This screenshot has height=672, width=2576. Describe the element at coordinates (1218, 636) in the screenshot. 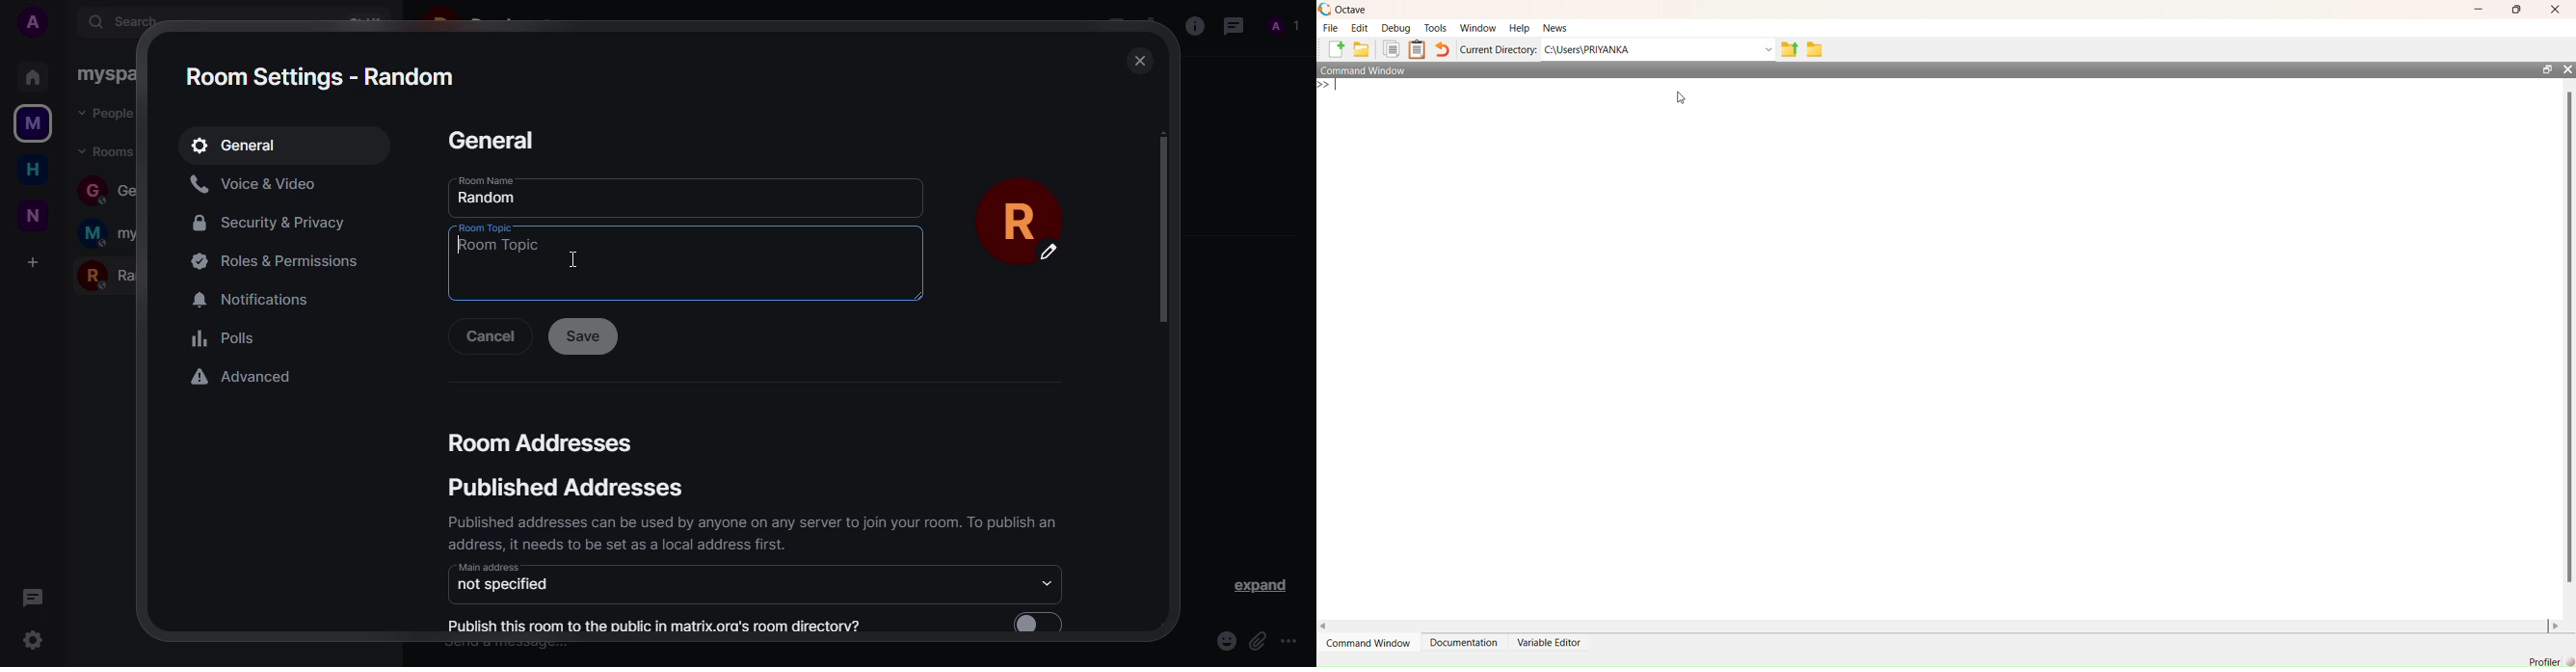

I see `emoji` at that location.